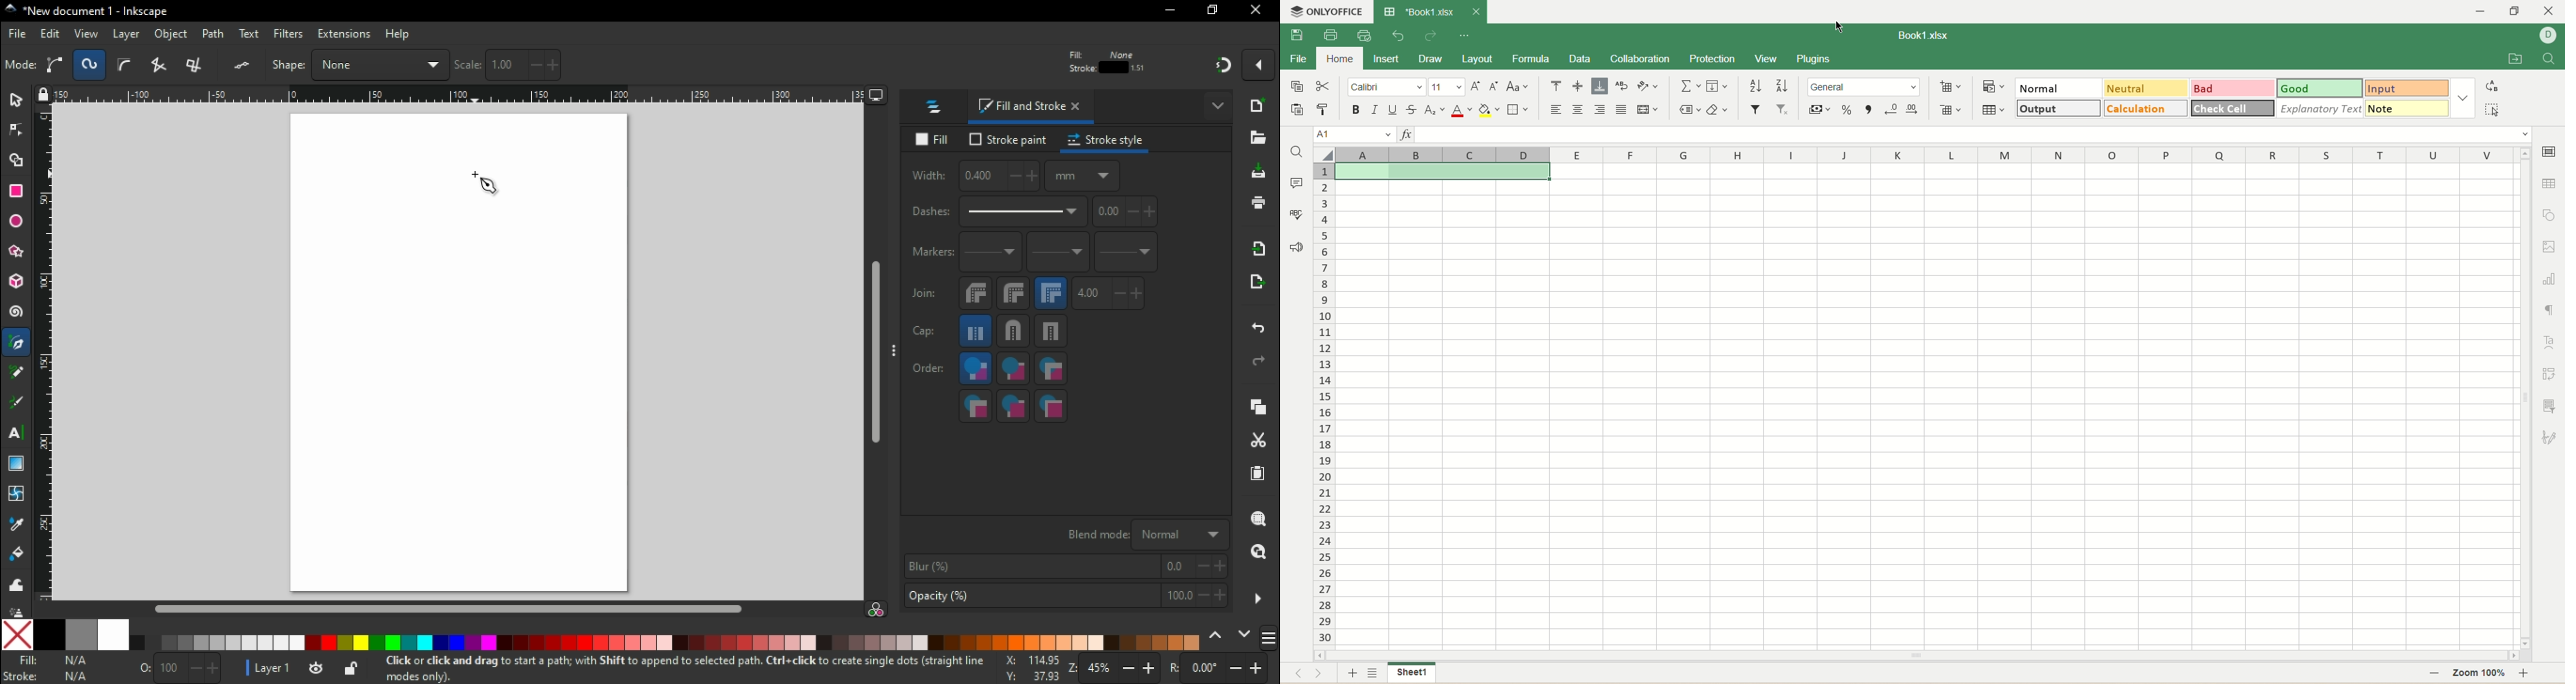 Image resolution: width=2576 pixels, height=700 pixels. What do you see at coordinates (1600, 110) in the screenshot?
I see `align right` at bounding box center [1600, 110].